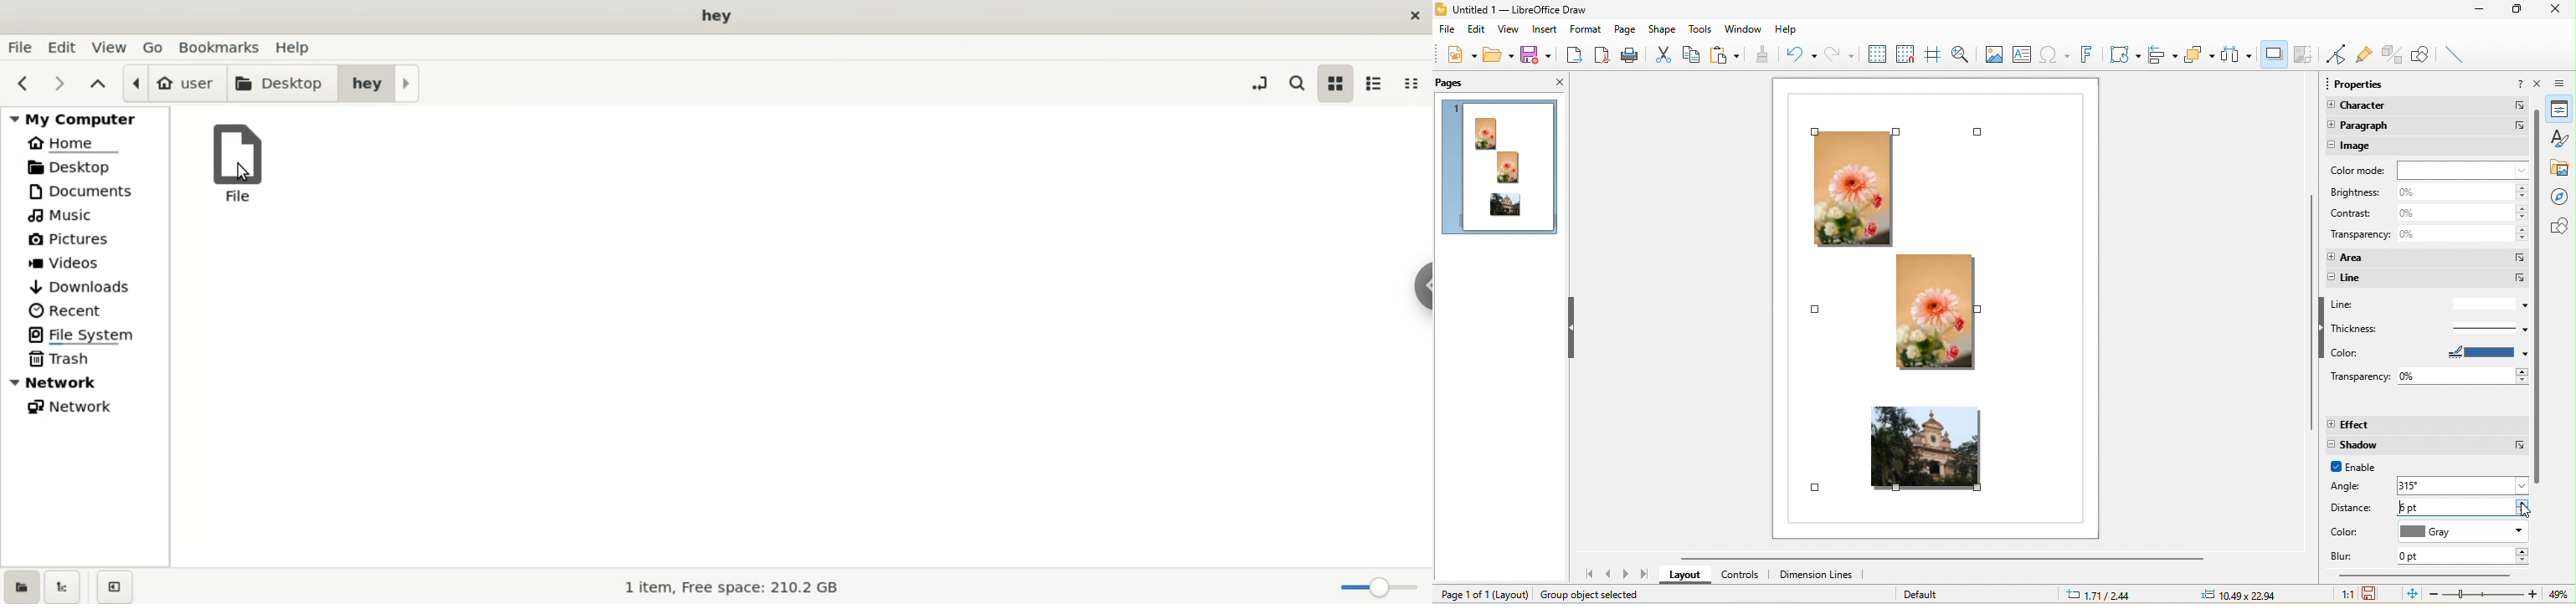 This screenshot has height=616, width=2576. What do you see at coordinates (2562, 197) in the screenshot?
I see `navigator` at bounding box center [2562, 197].